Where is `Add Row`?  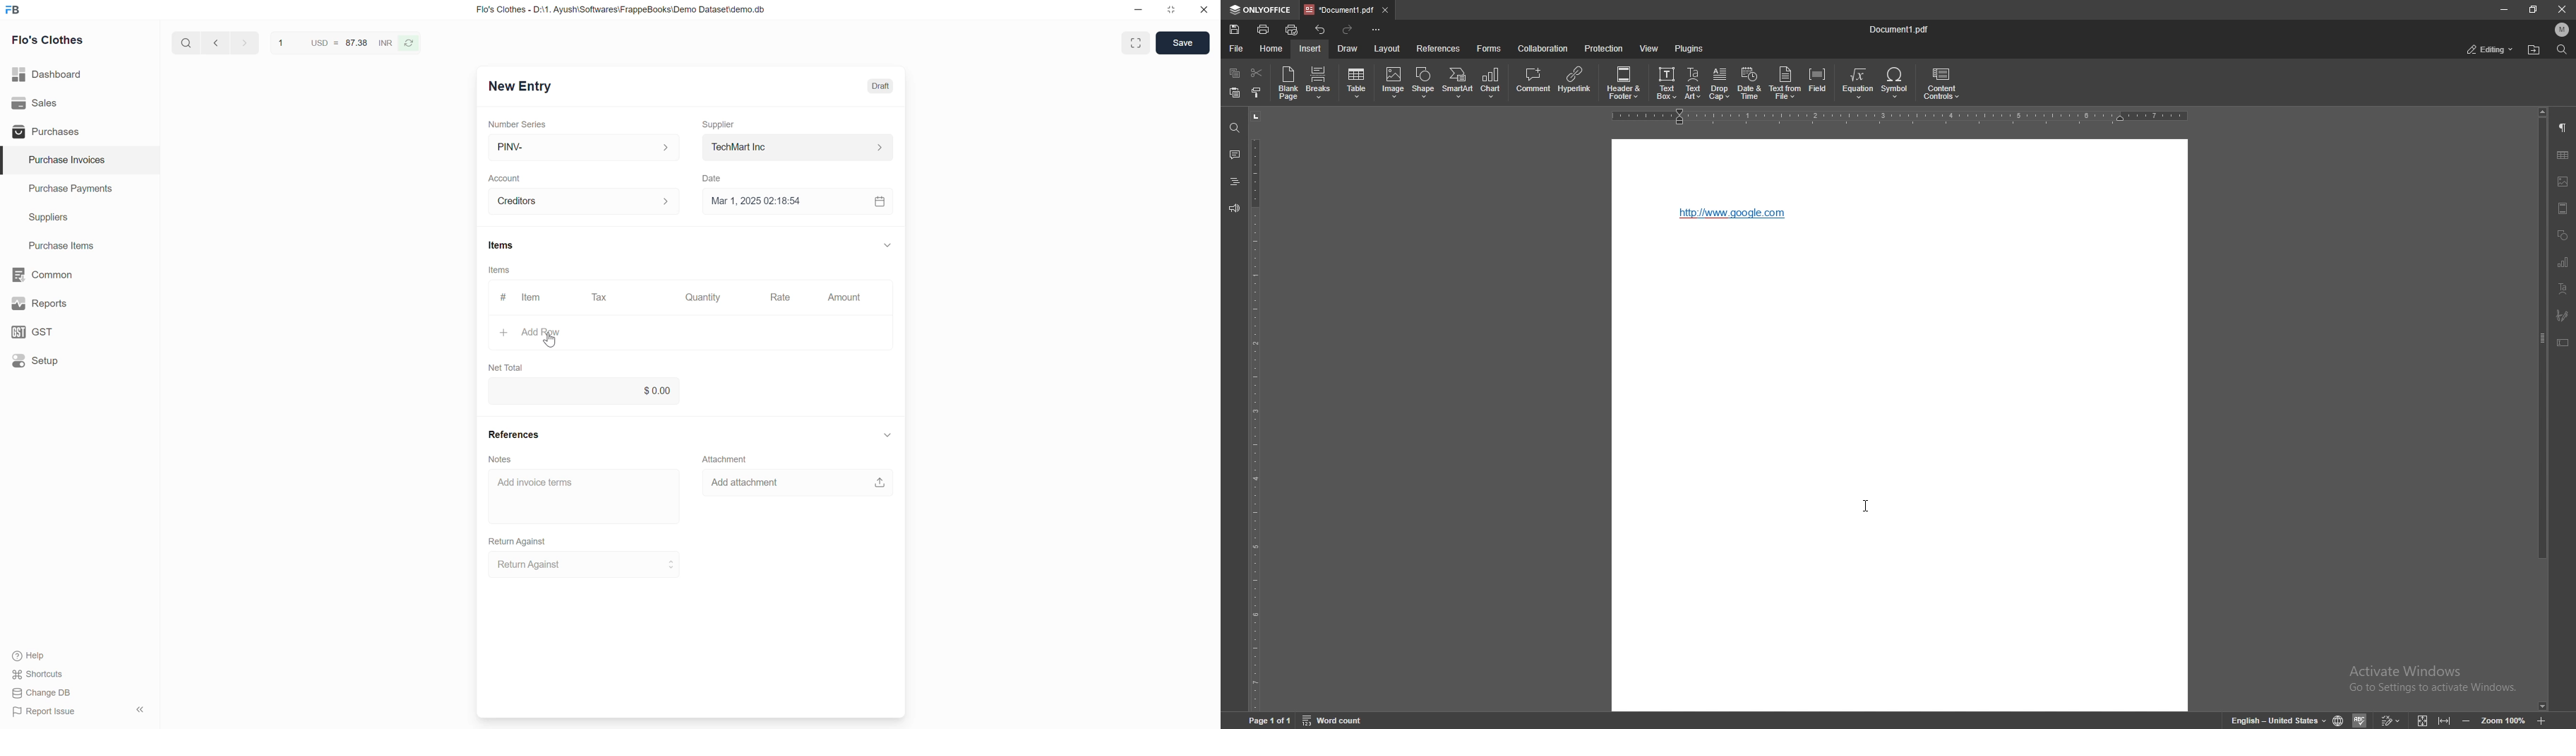
Add Row is located at coordinates (690, 333).